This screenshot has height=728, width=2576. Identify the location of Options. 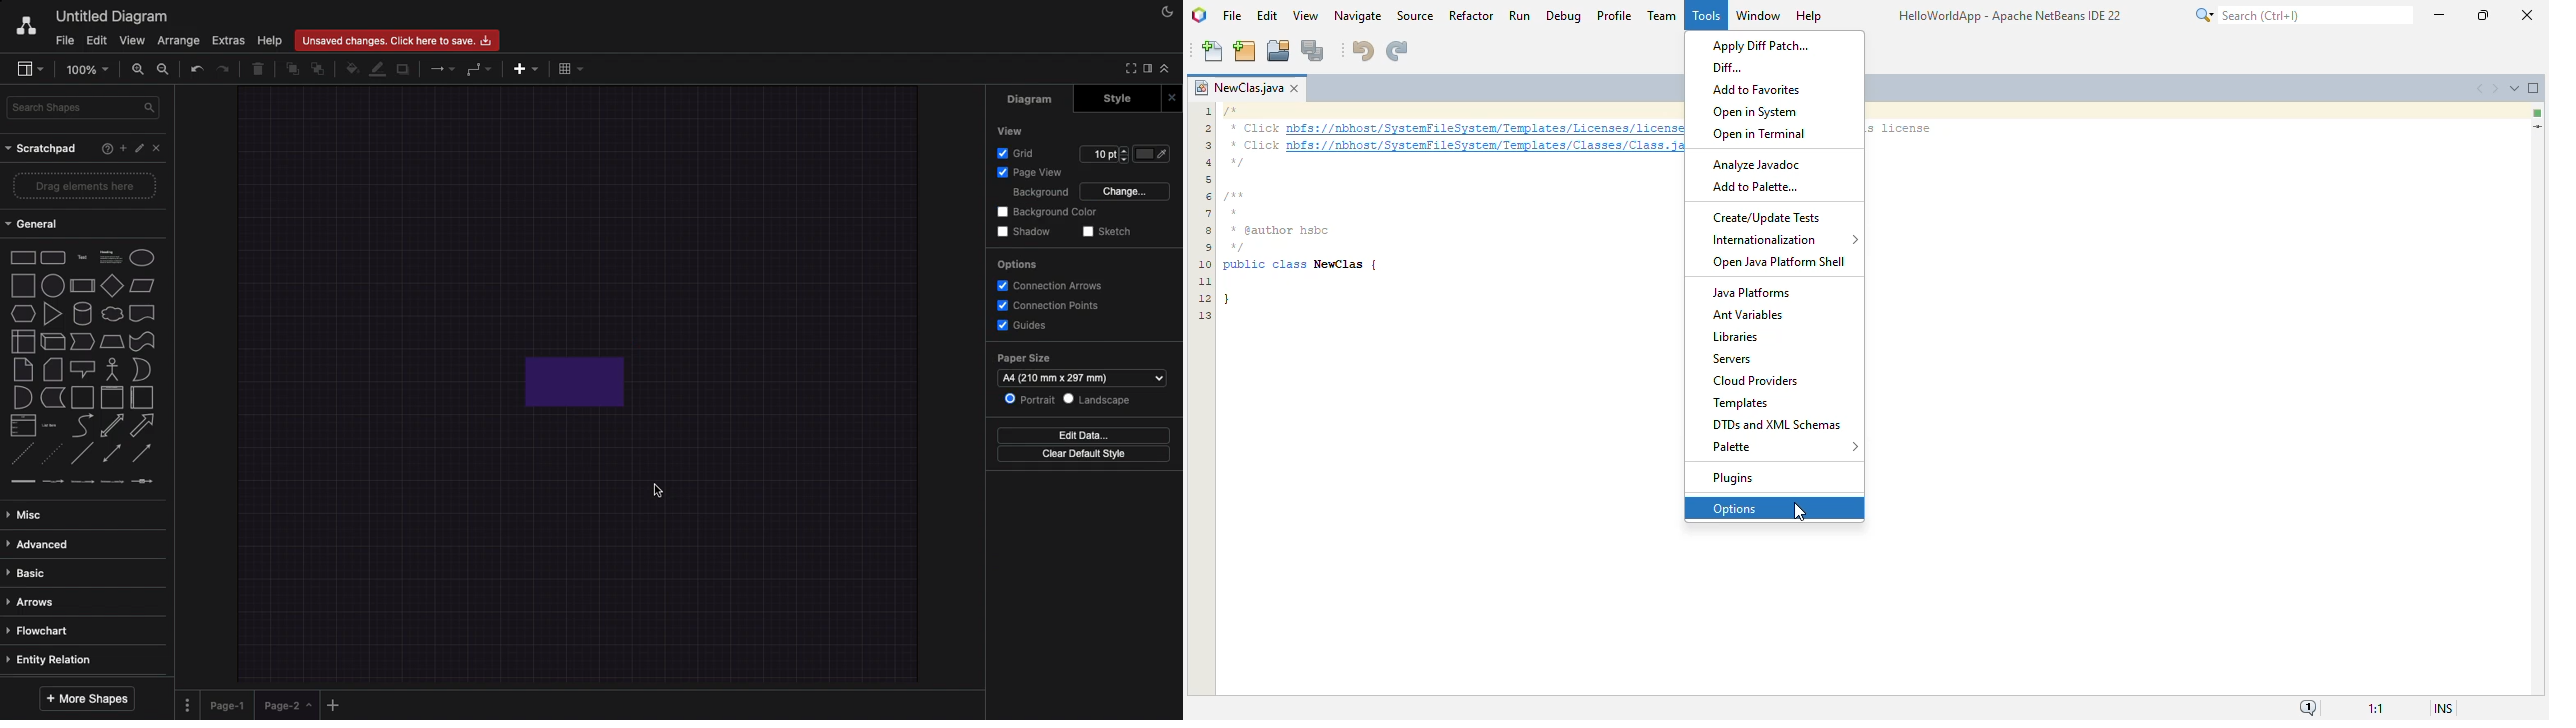
(1019, 264).